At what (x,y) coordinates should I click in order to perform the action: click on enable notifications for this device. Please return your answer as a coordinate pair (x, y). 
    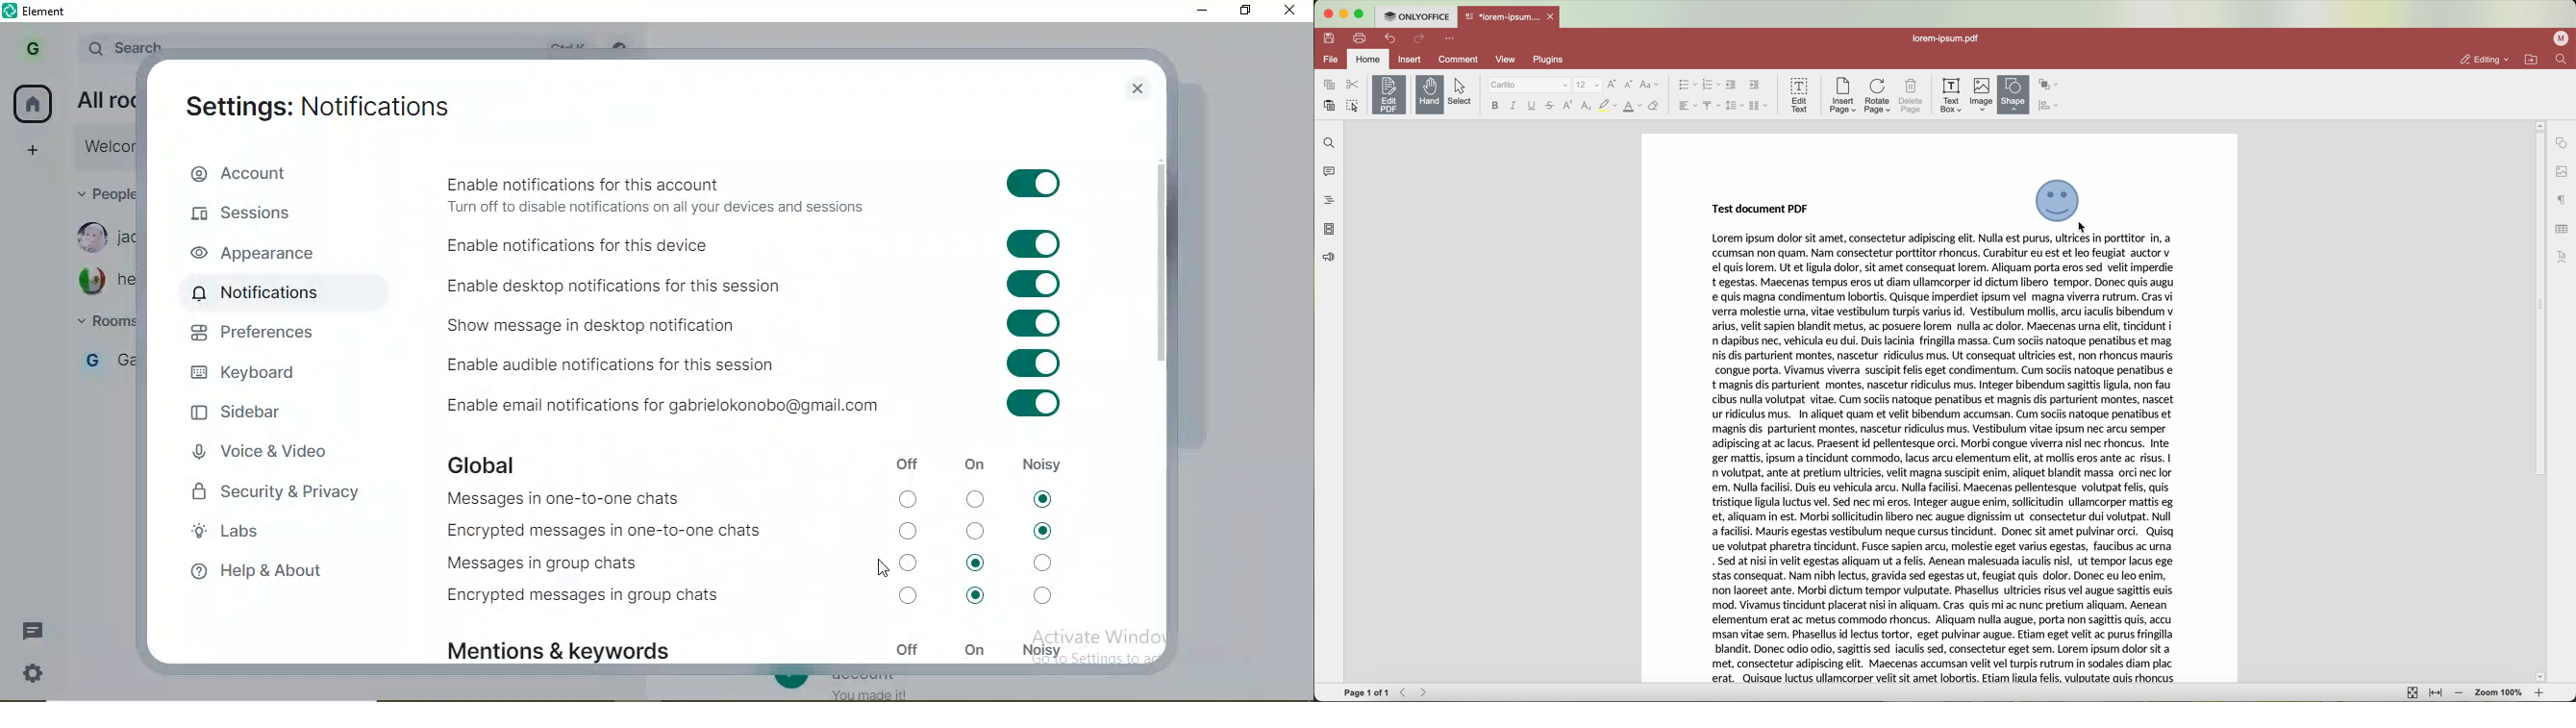
    Looking at the image, I should click on (695, 244).